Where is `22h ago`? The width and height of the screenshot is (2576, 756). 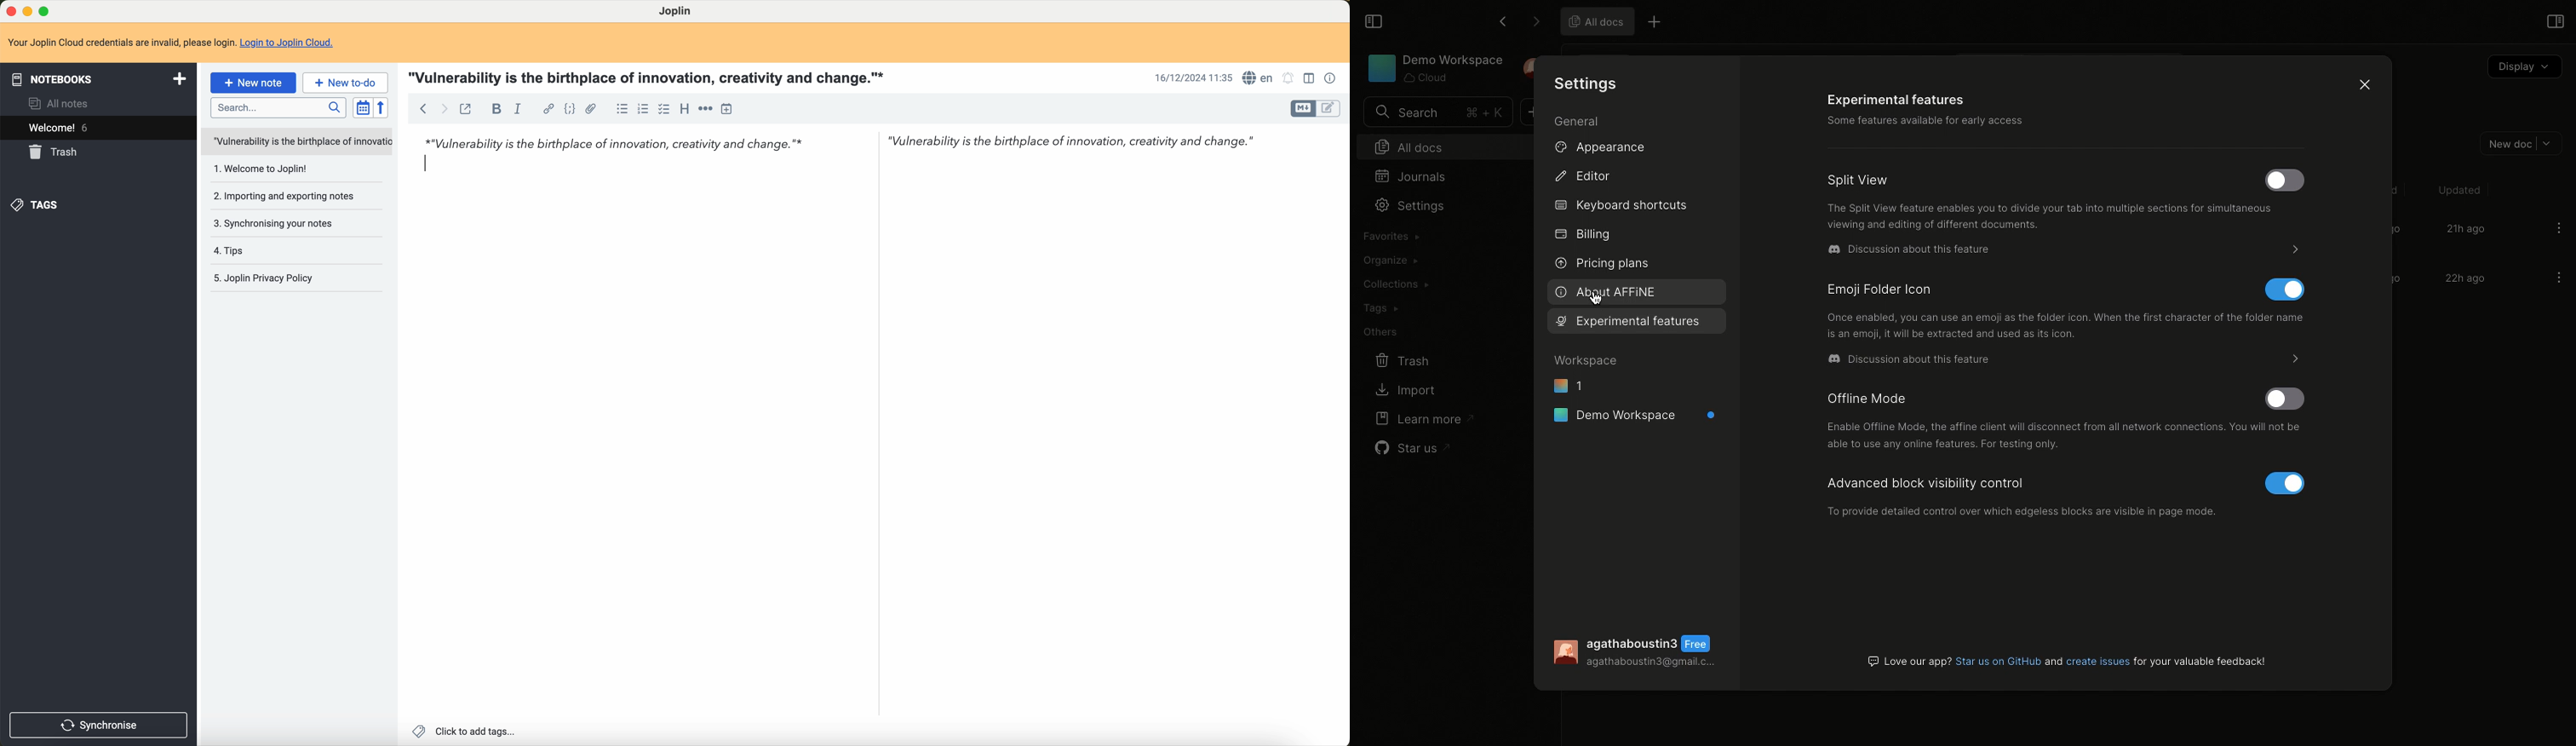
22h ago is located at coordinates (2463, 280).